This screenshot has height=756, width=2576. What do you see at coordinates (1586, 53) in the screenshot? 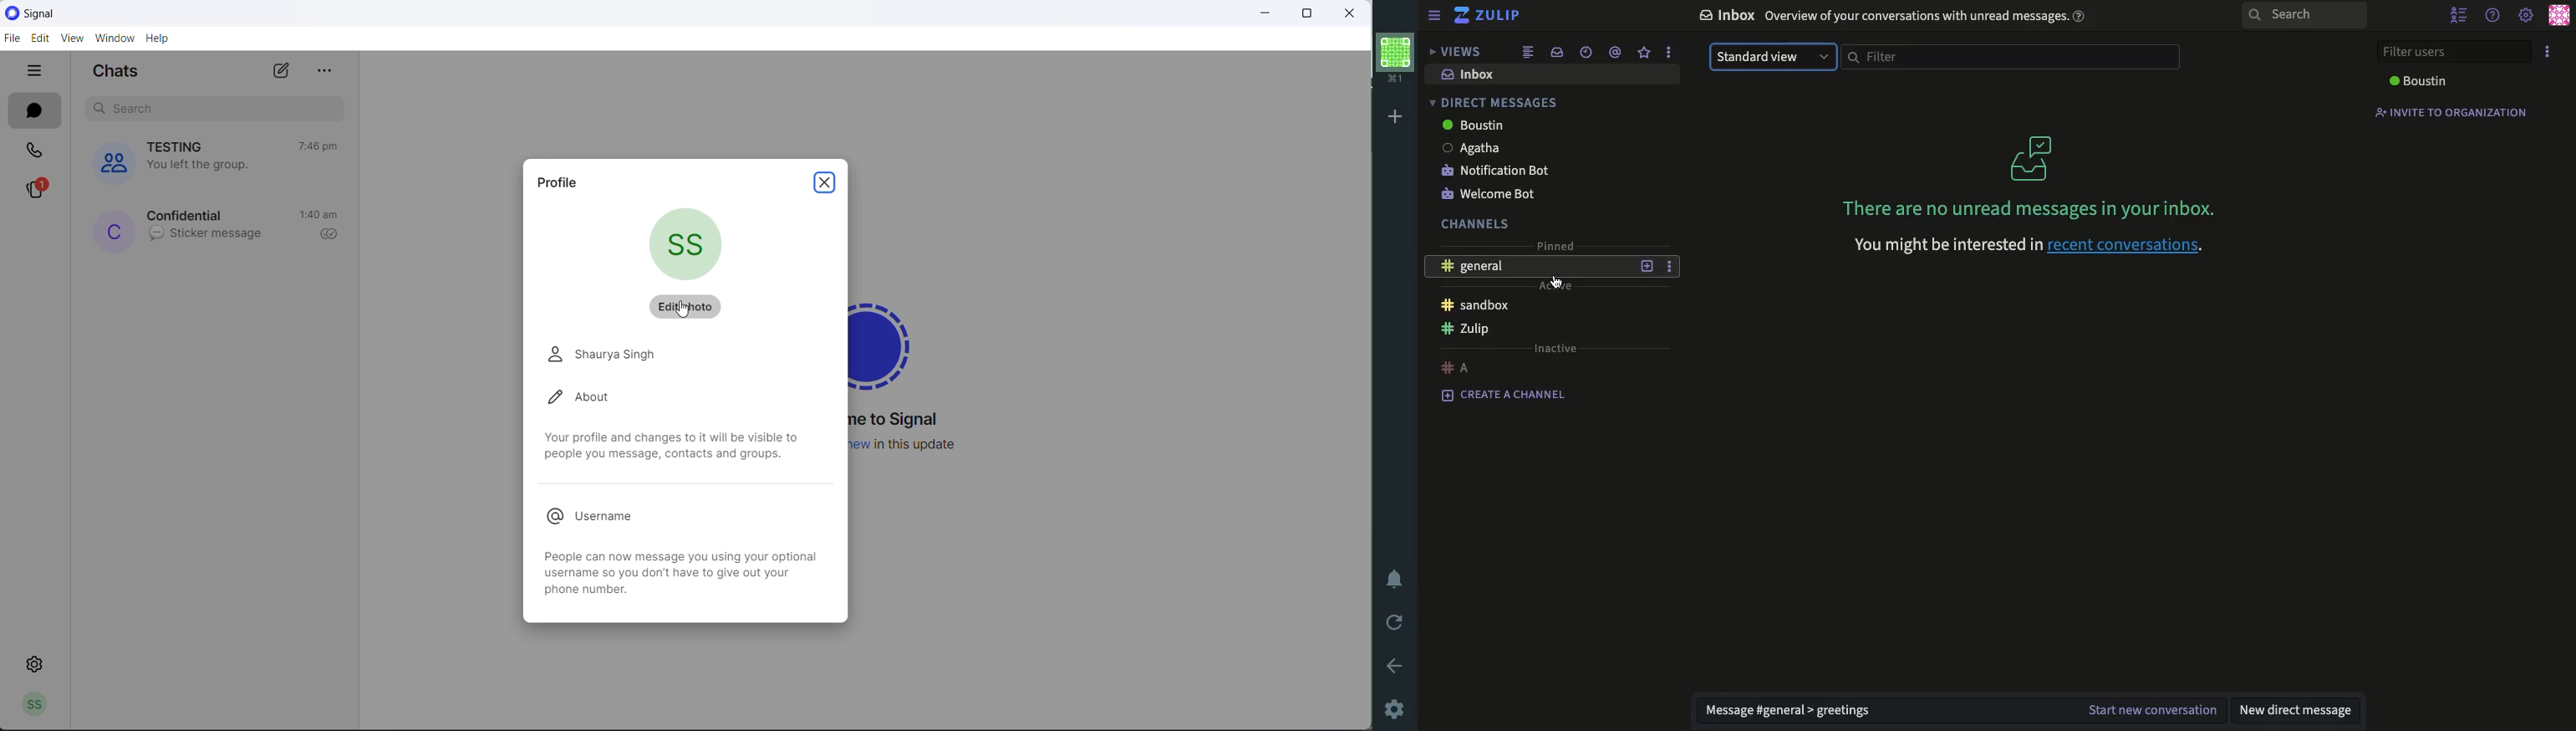
I see `recent conversations` at bounding box center [1586, 53].